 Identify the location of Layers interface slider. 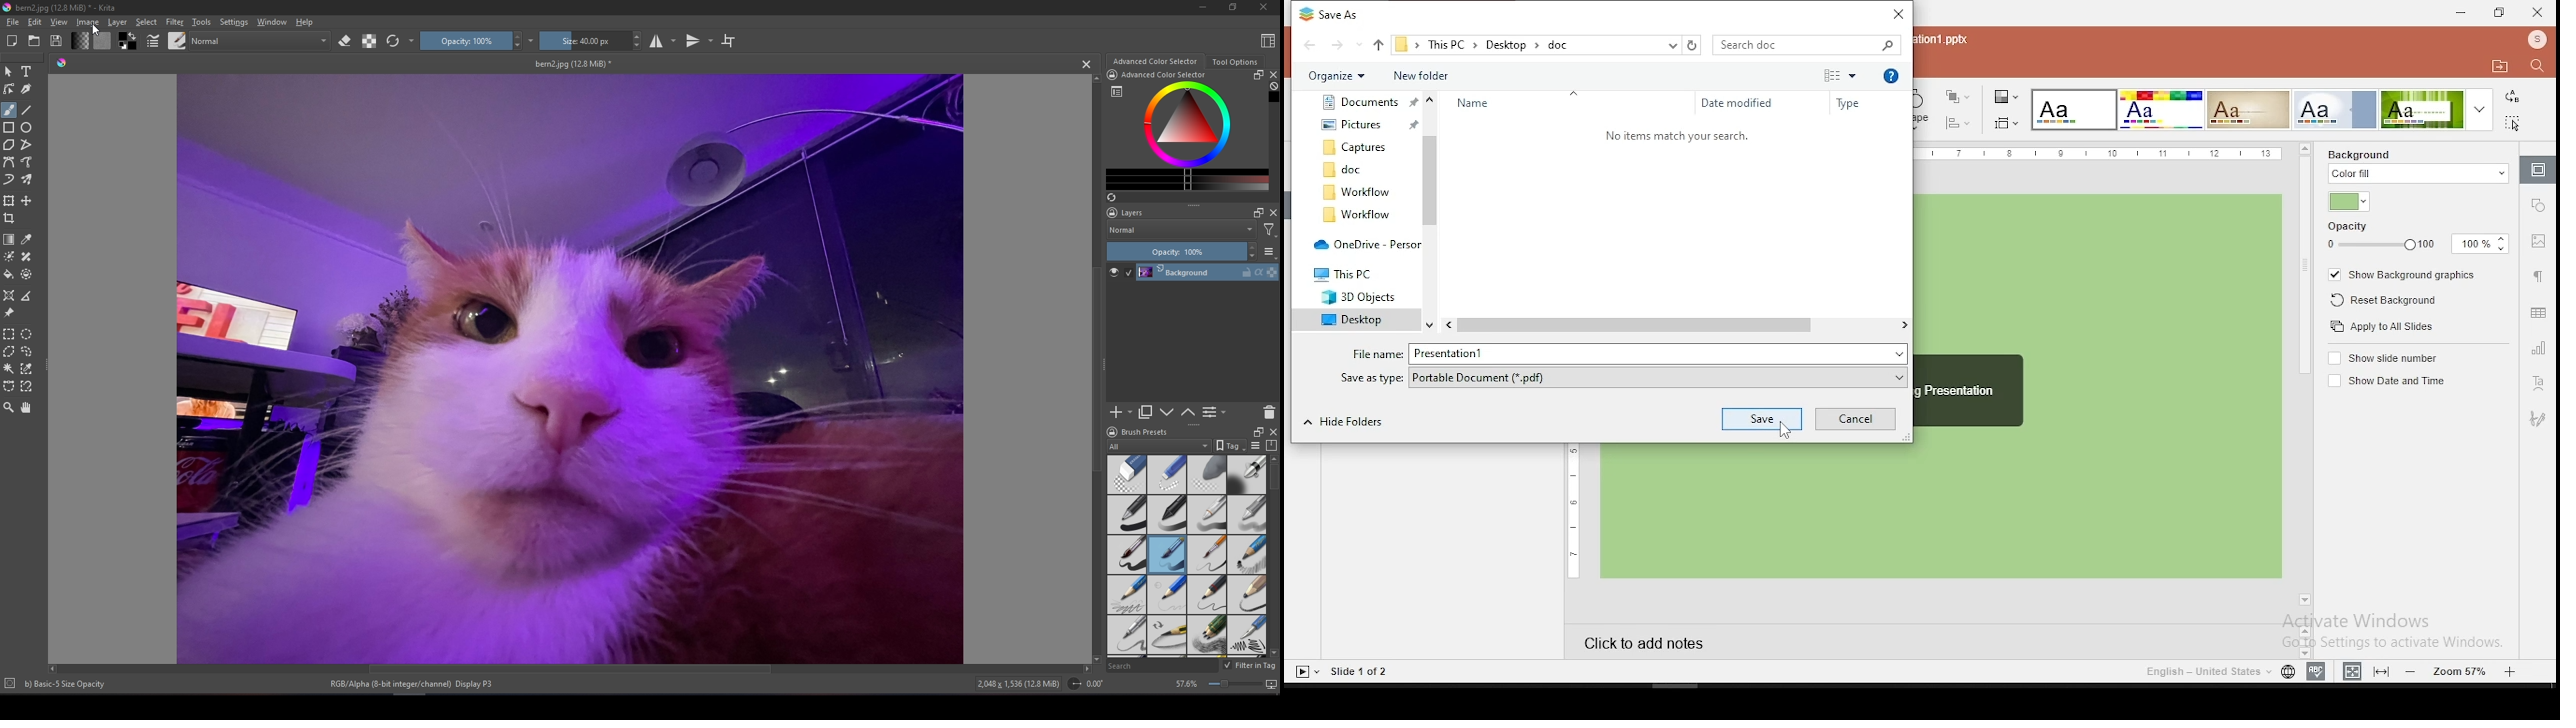
(1193, 425).